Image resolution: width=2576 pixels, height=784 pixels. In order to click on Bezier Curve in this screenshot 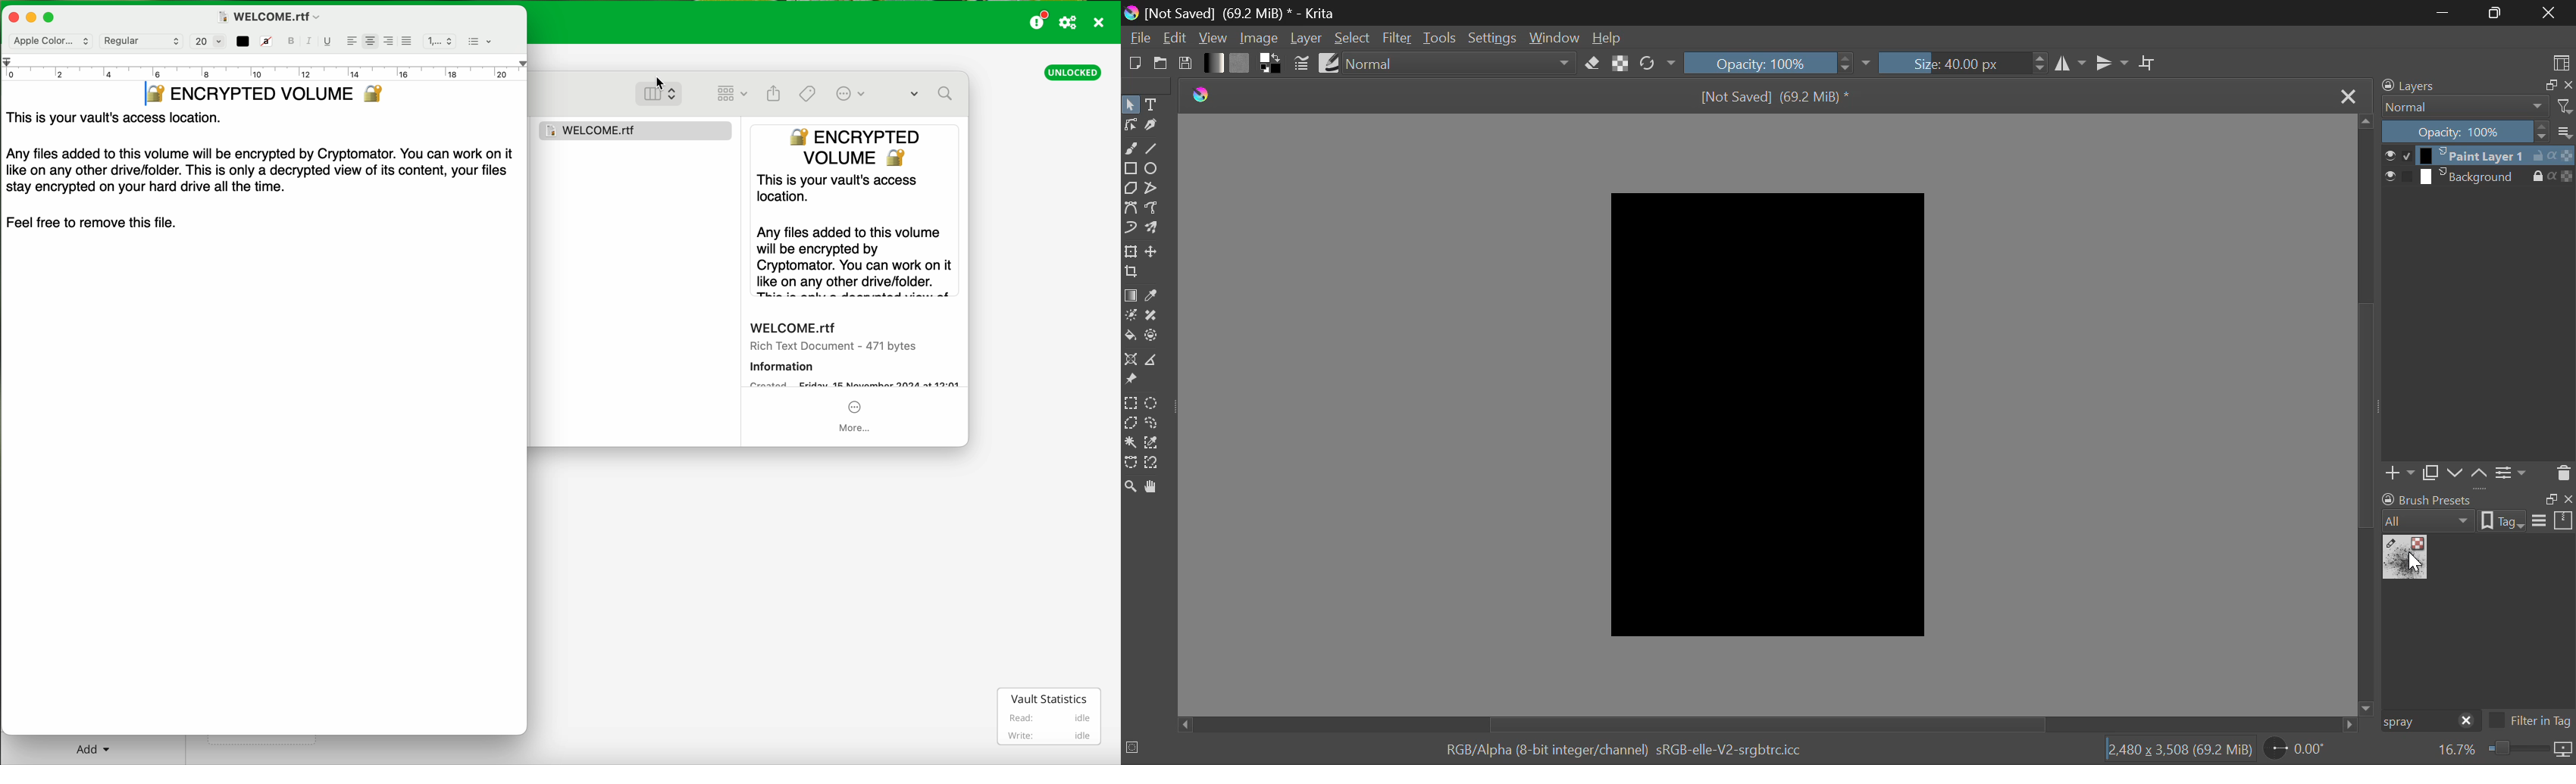, I will do `click(1130, 207)`.